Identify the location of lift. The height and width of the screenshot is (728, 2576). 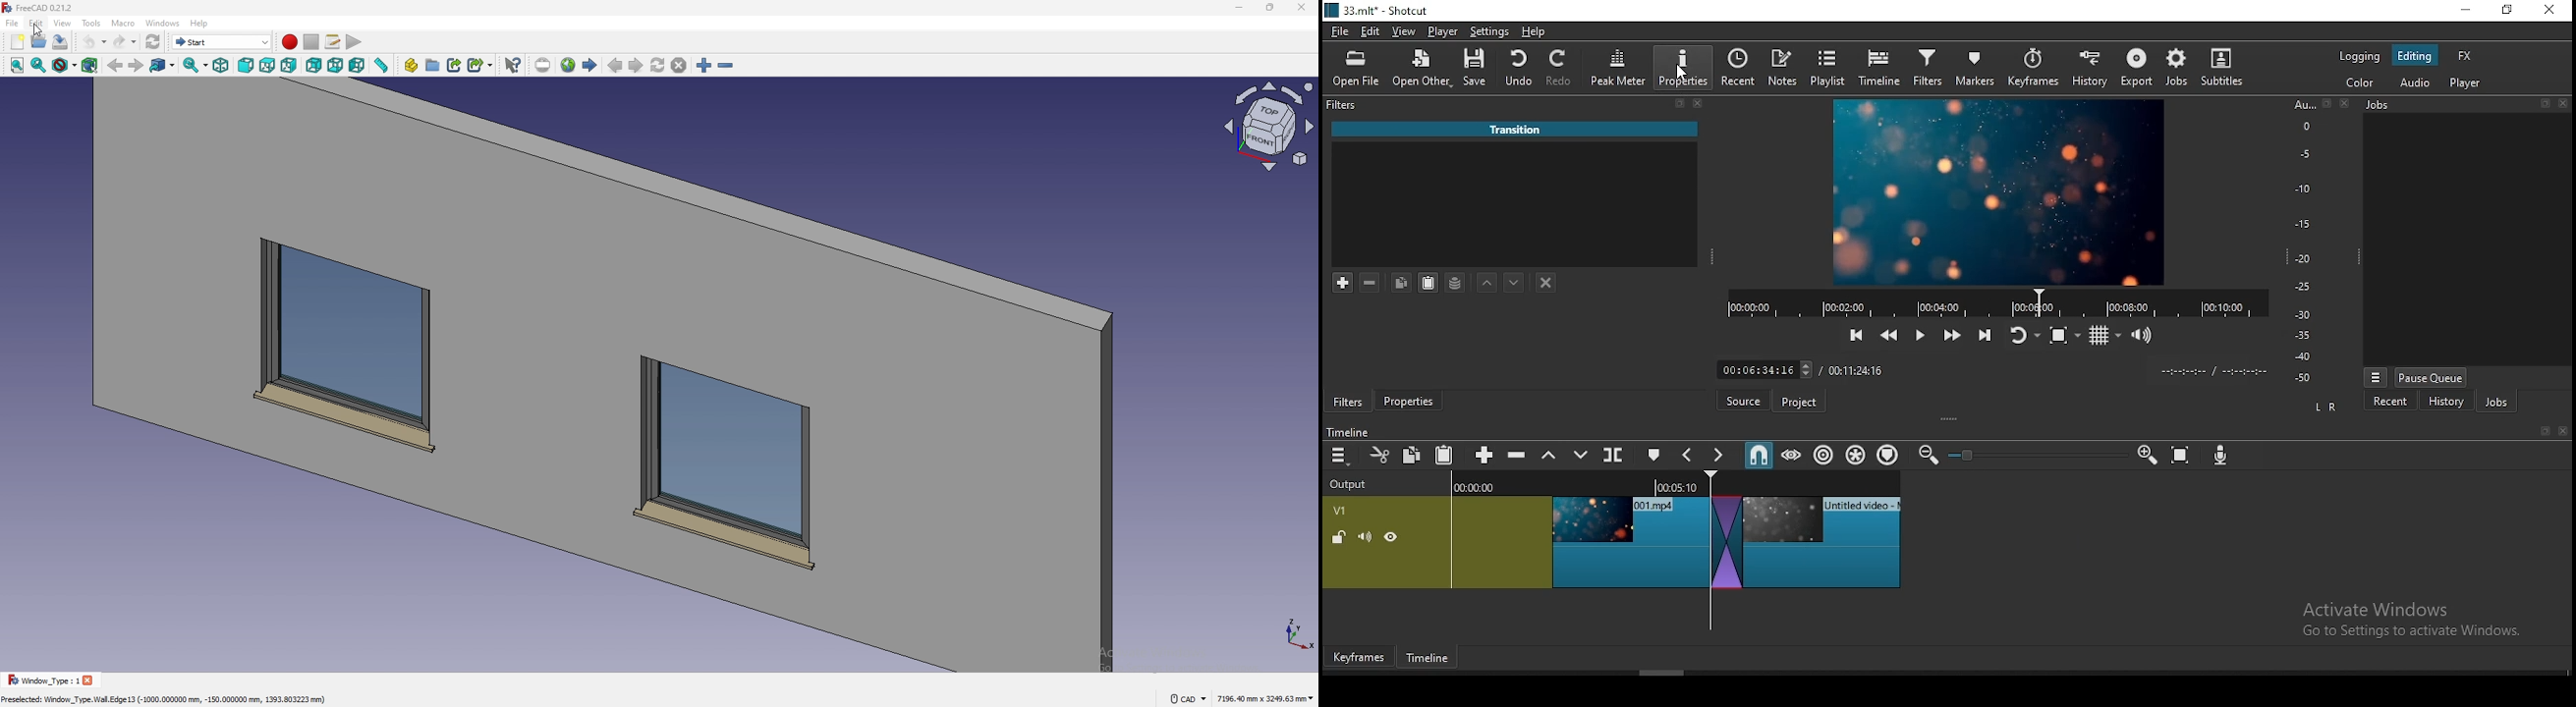
(1549, 456).